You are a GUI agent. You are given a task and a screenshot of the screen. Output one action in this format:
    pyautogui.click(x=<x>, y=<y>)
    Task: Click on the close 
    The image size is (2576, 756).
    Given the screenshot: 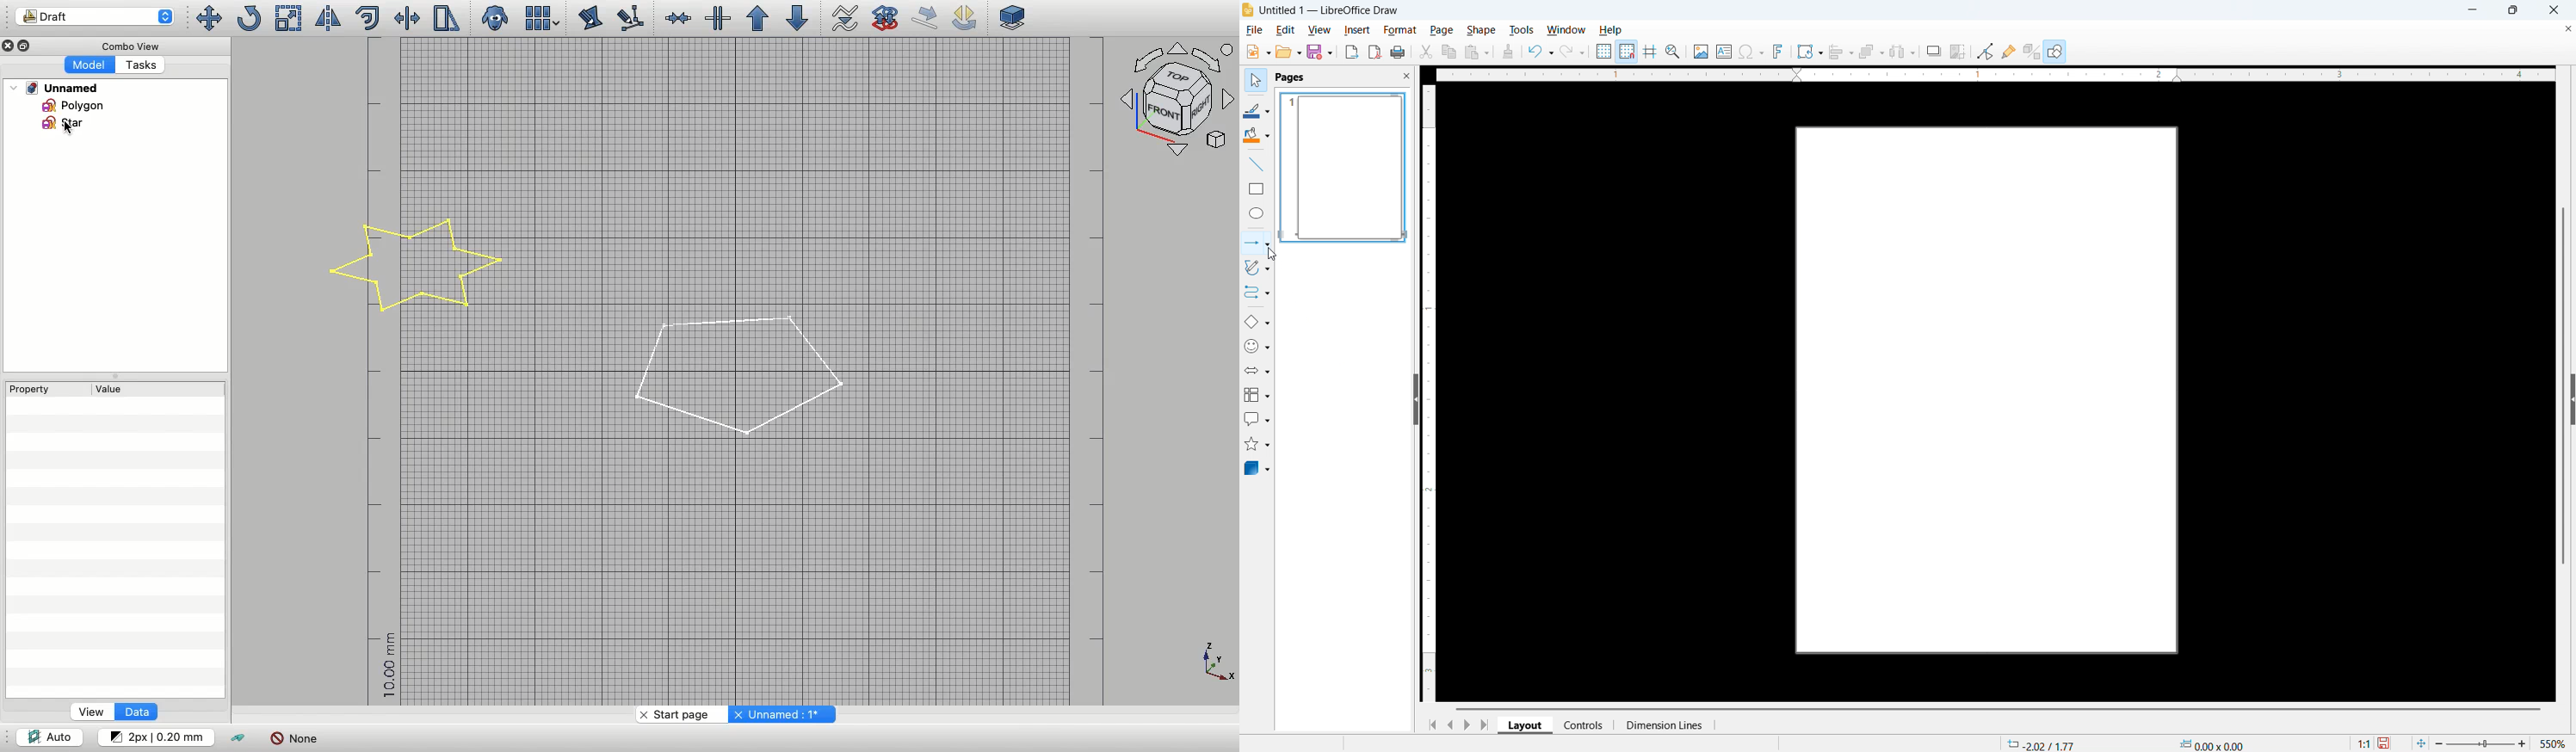 What is the action you would take?
    pyautogui.click(x=2554, y=10)
    